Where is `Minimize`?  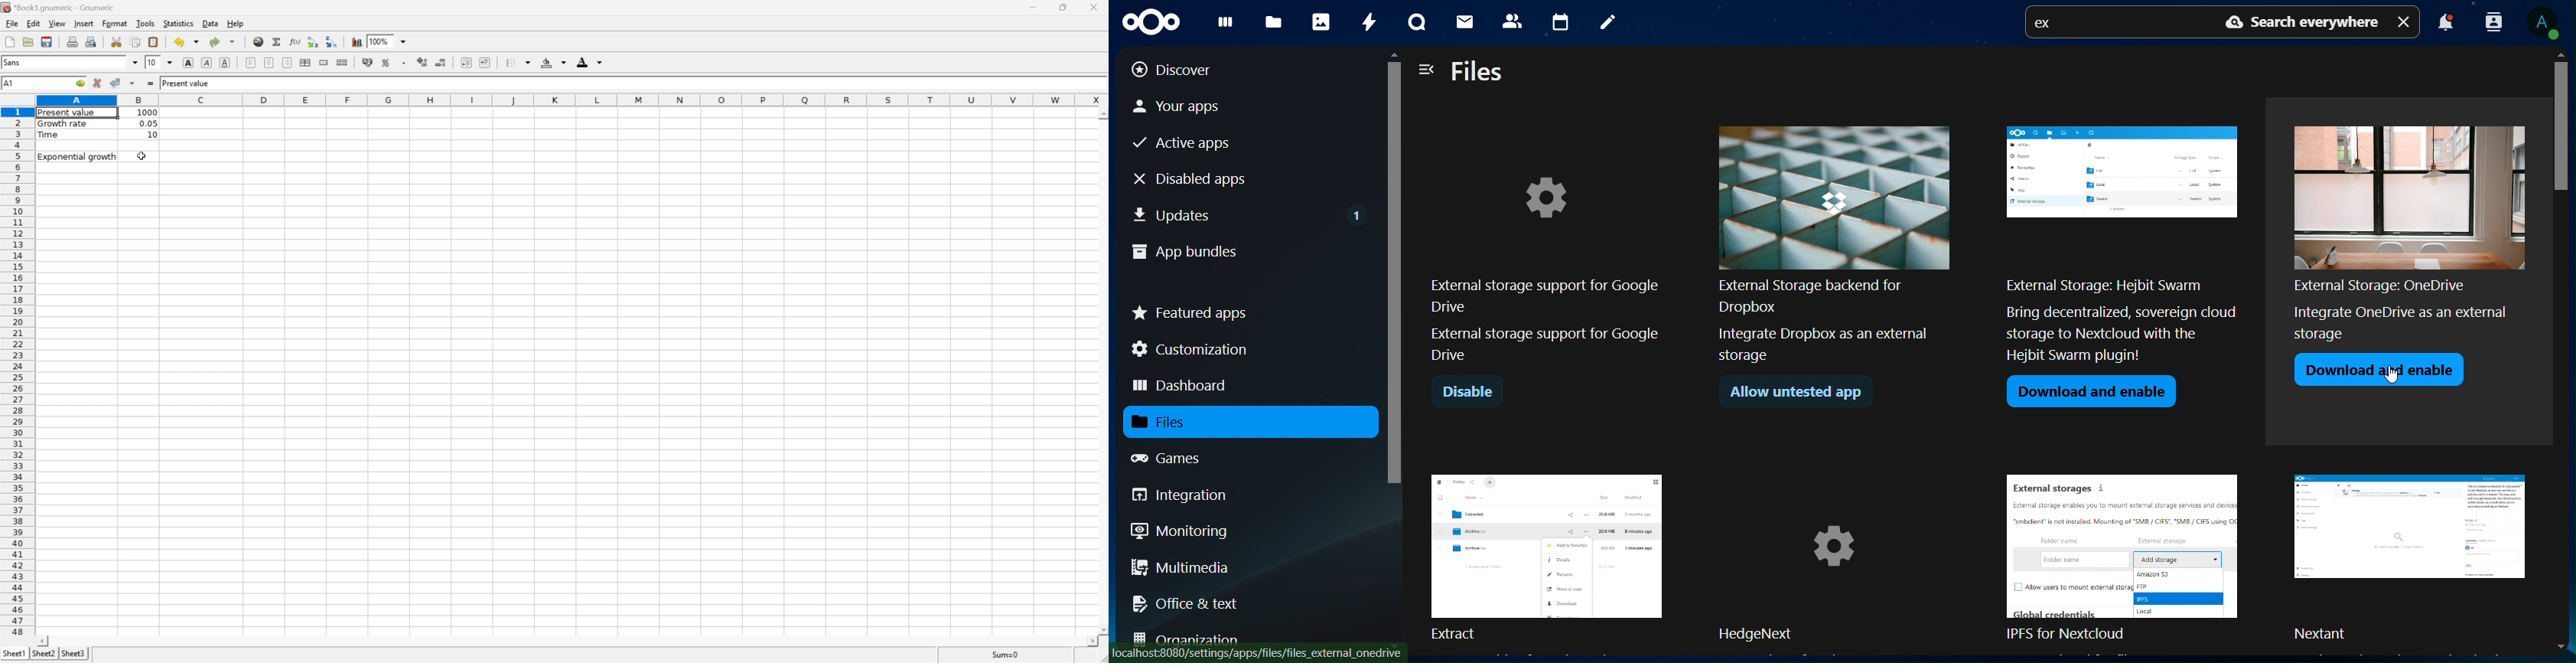 Minimize is located at coordinates (1034, 7).